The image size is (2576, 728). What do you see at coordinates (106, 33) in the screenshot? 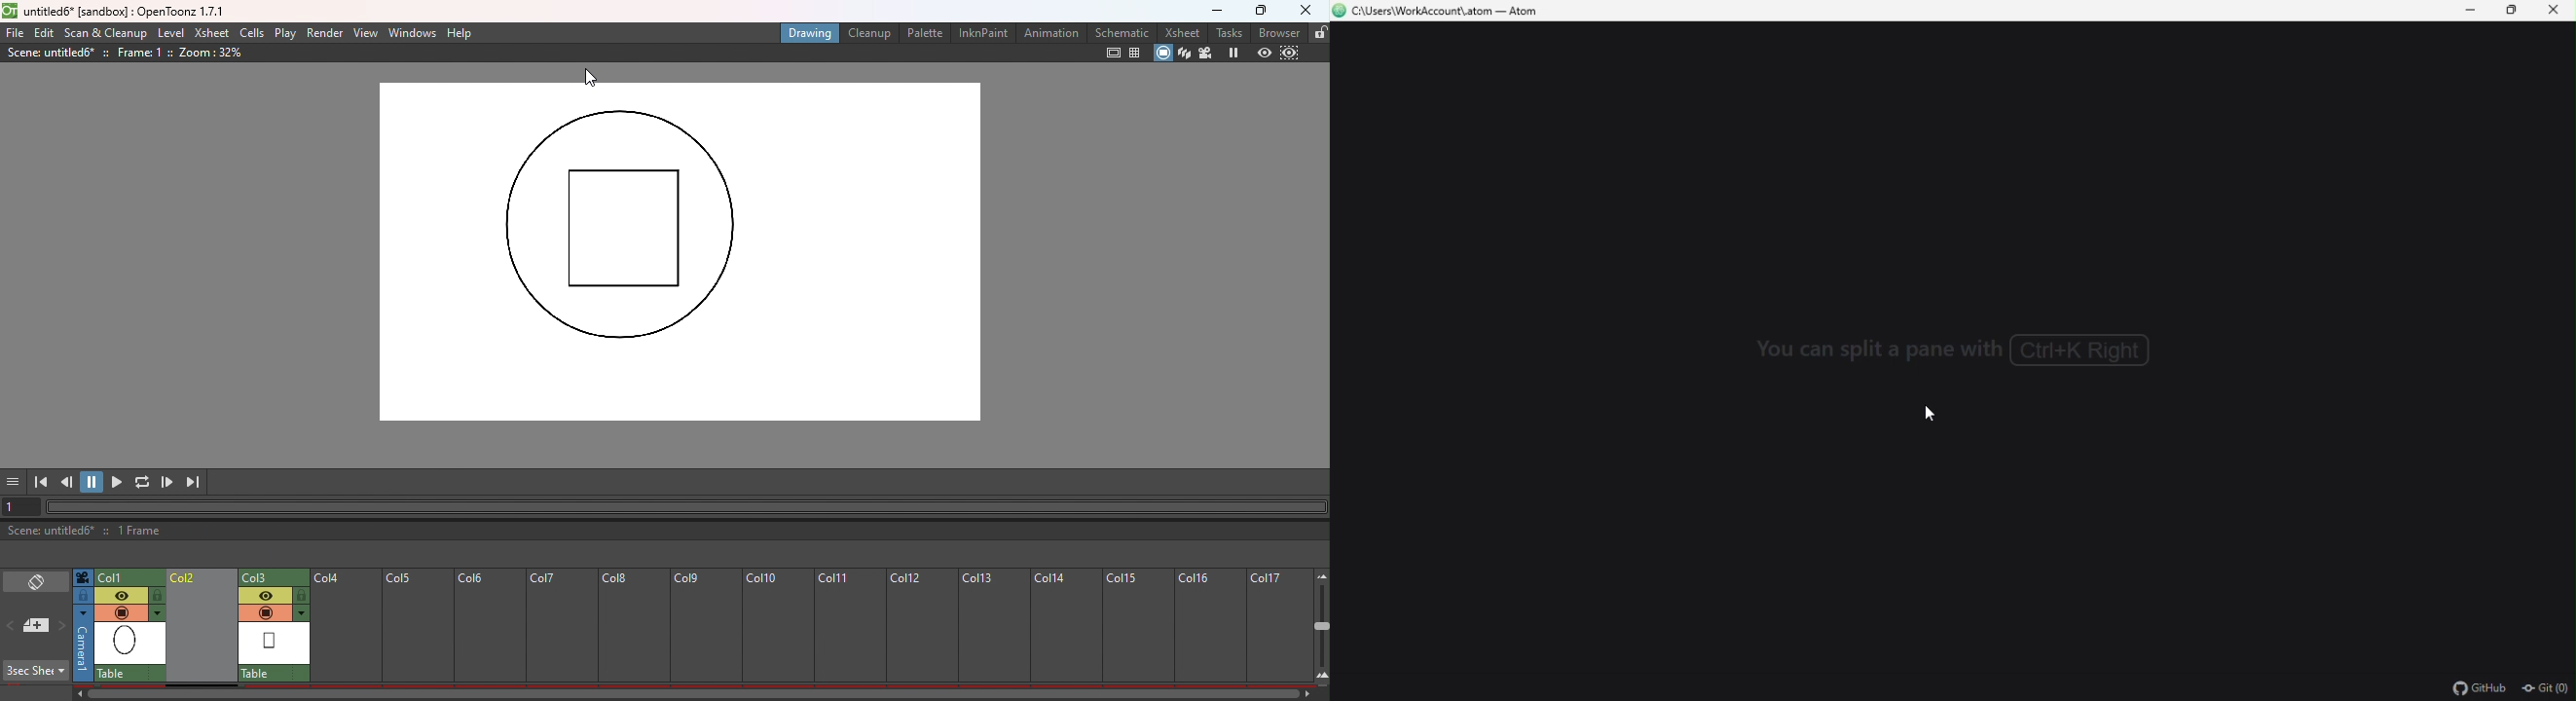
I see `Scan & Cleanup` at bounding box center [106, 33].